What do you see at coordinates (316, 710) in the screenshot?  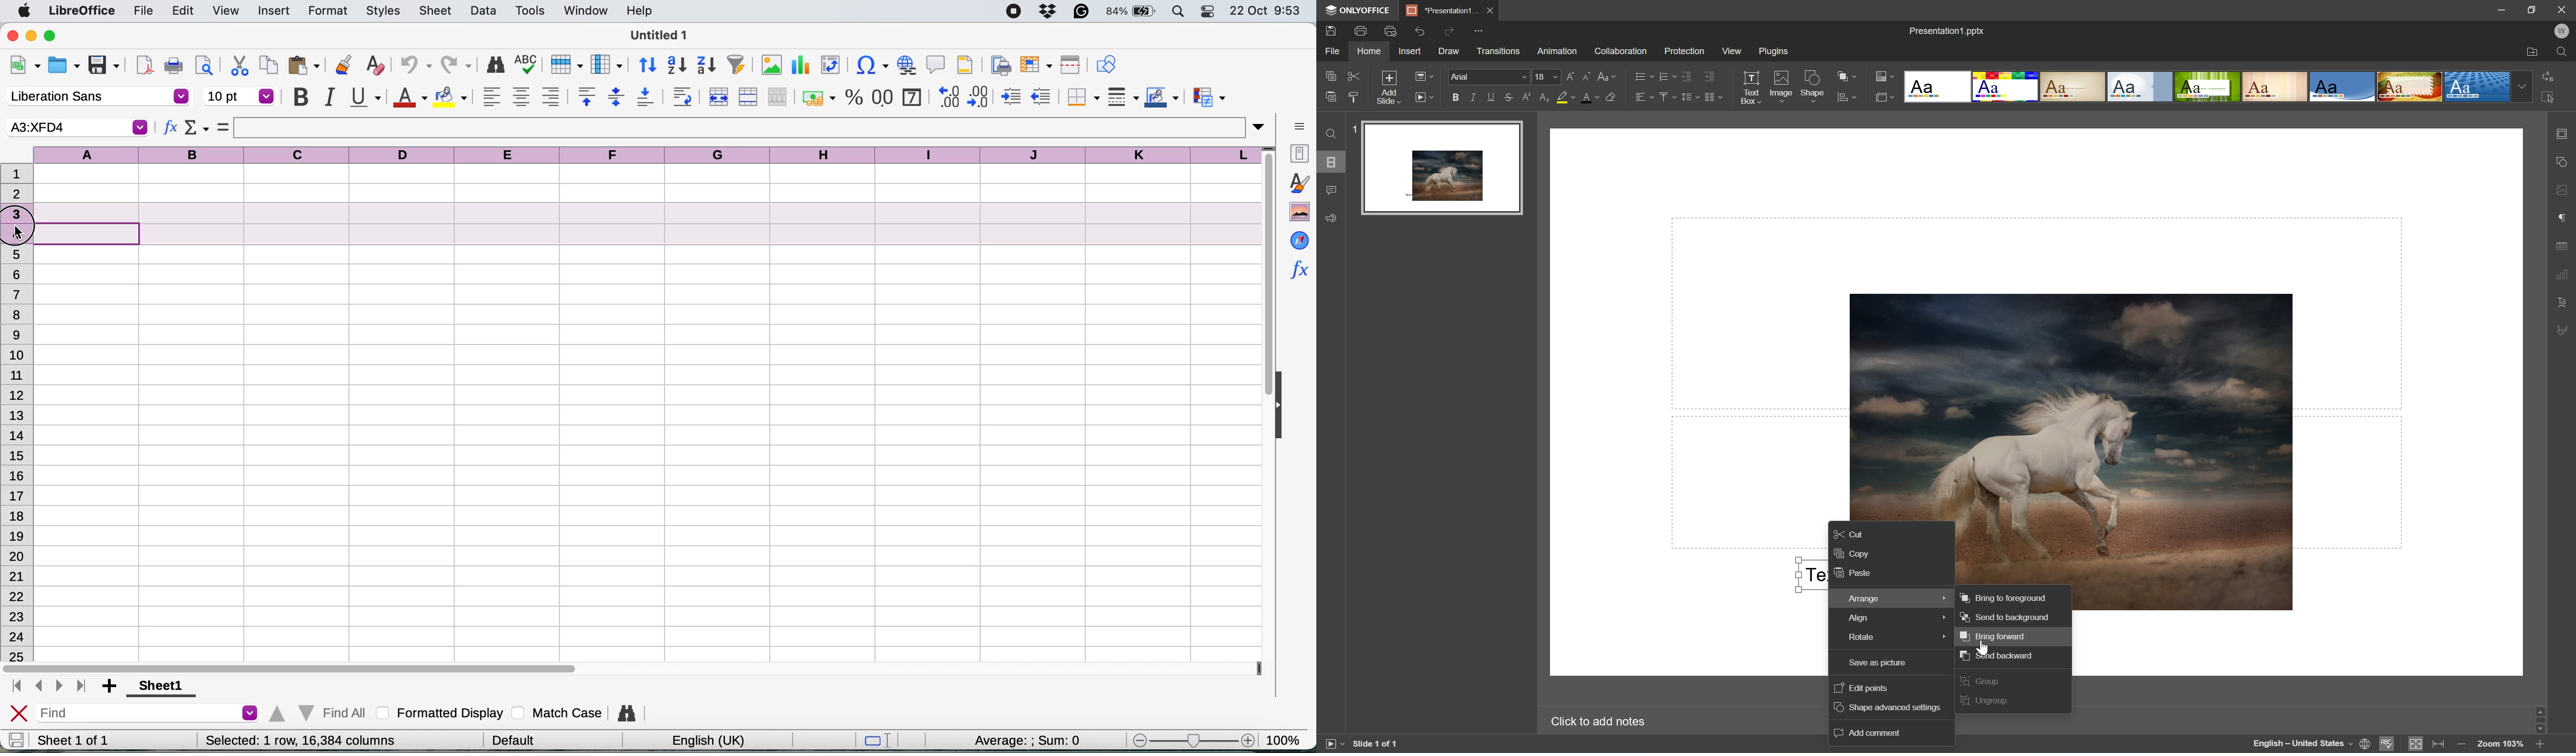 I see `find all` at bounding box center [316, 710].